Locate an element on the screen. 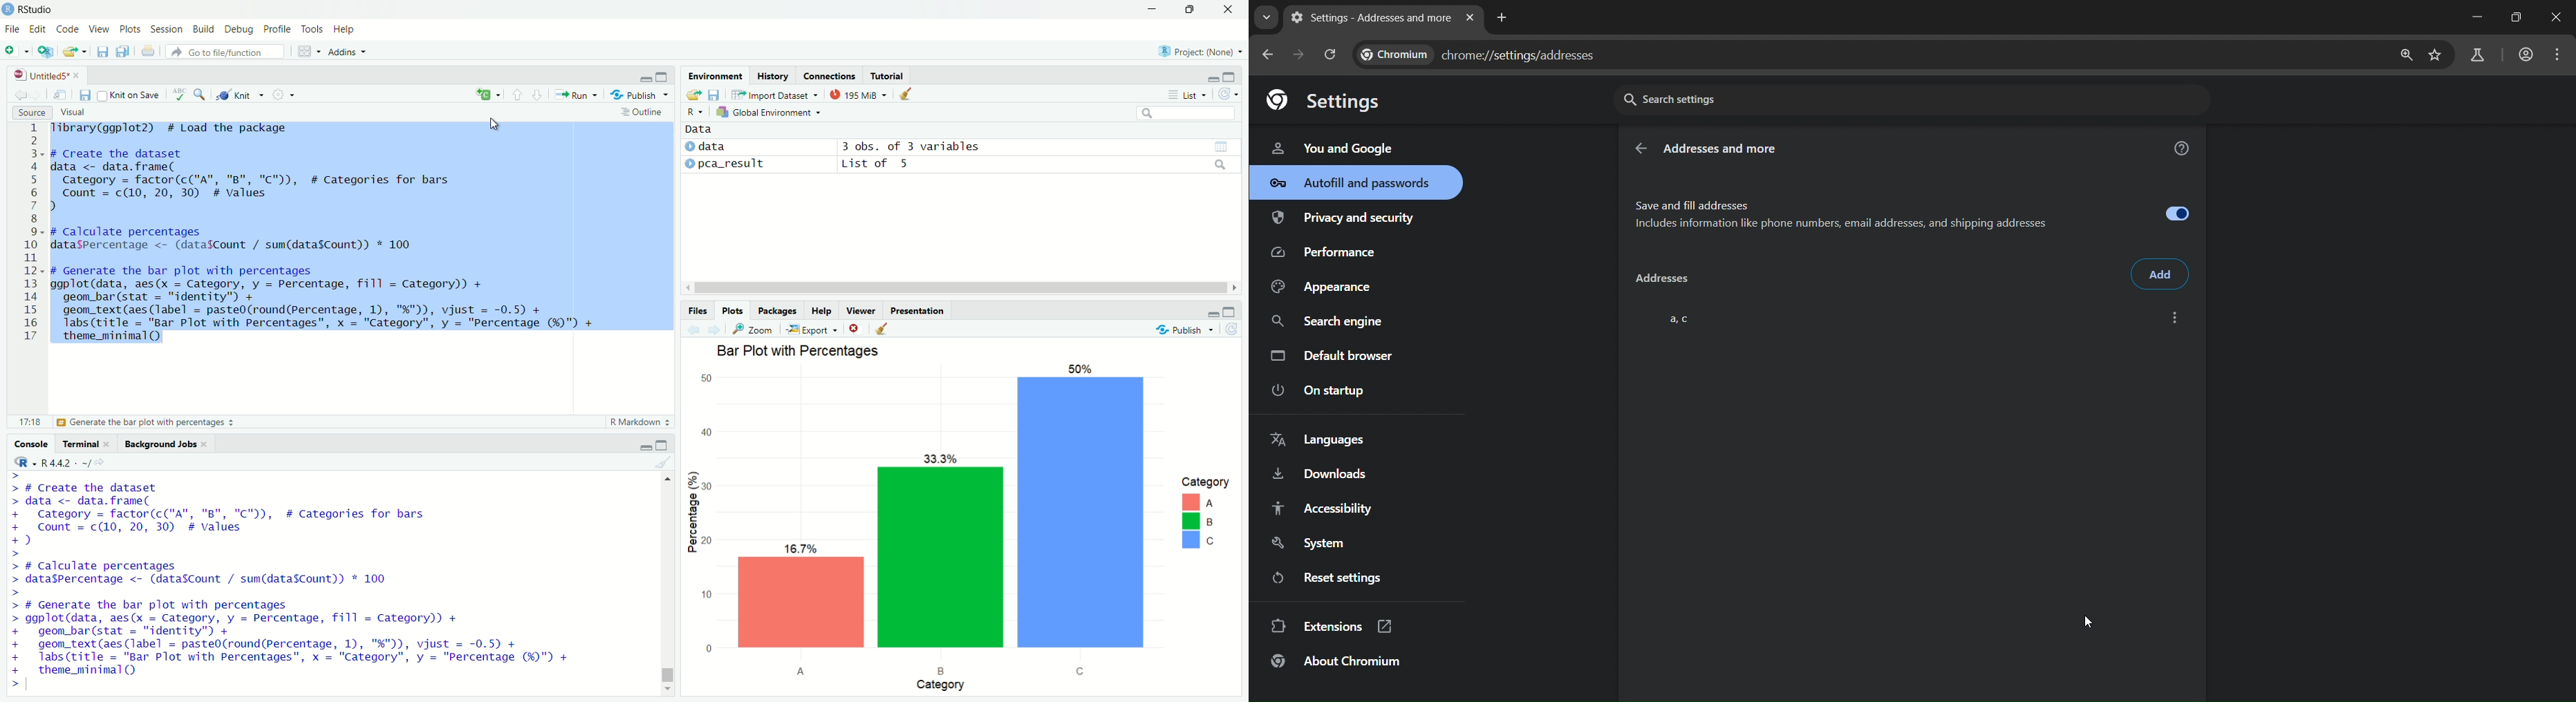  go to previous section  is located at coordinates (518, 96).